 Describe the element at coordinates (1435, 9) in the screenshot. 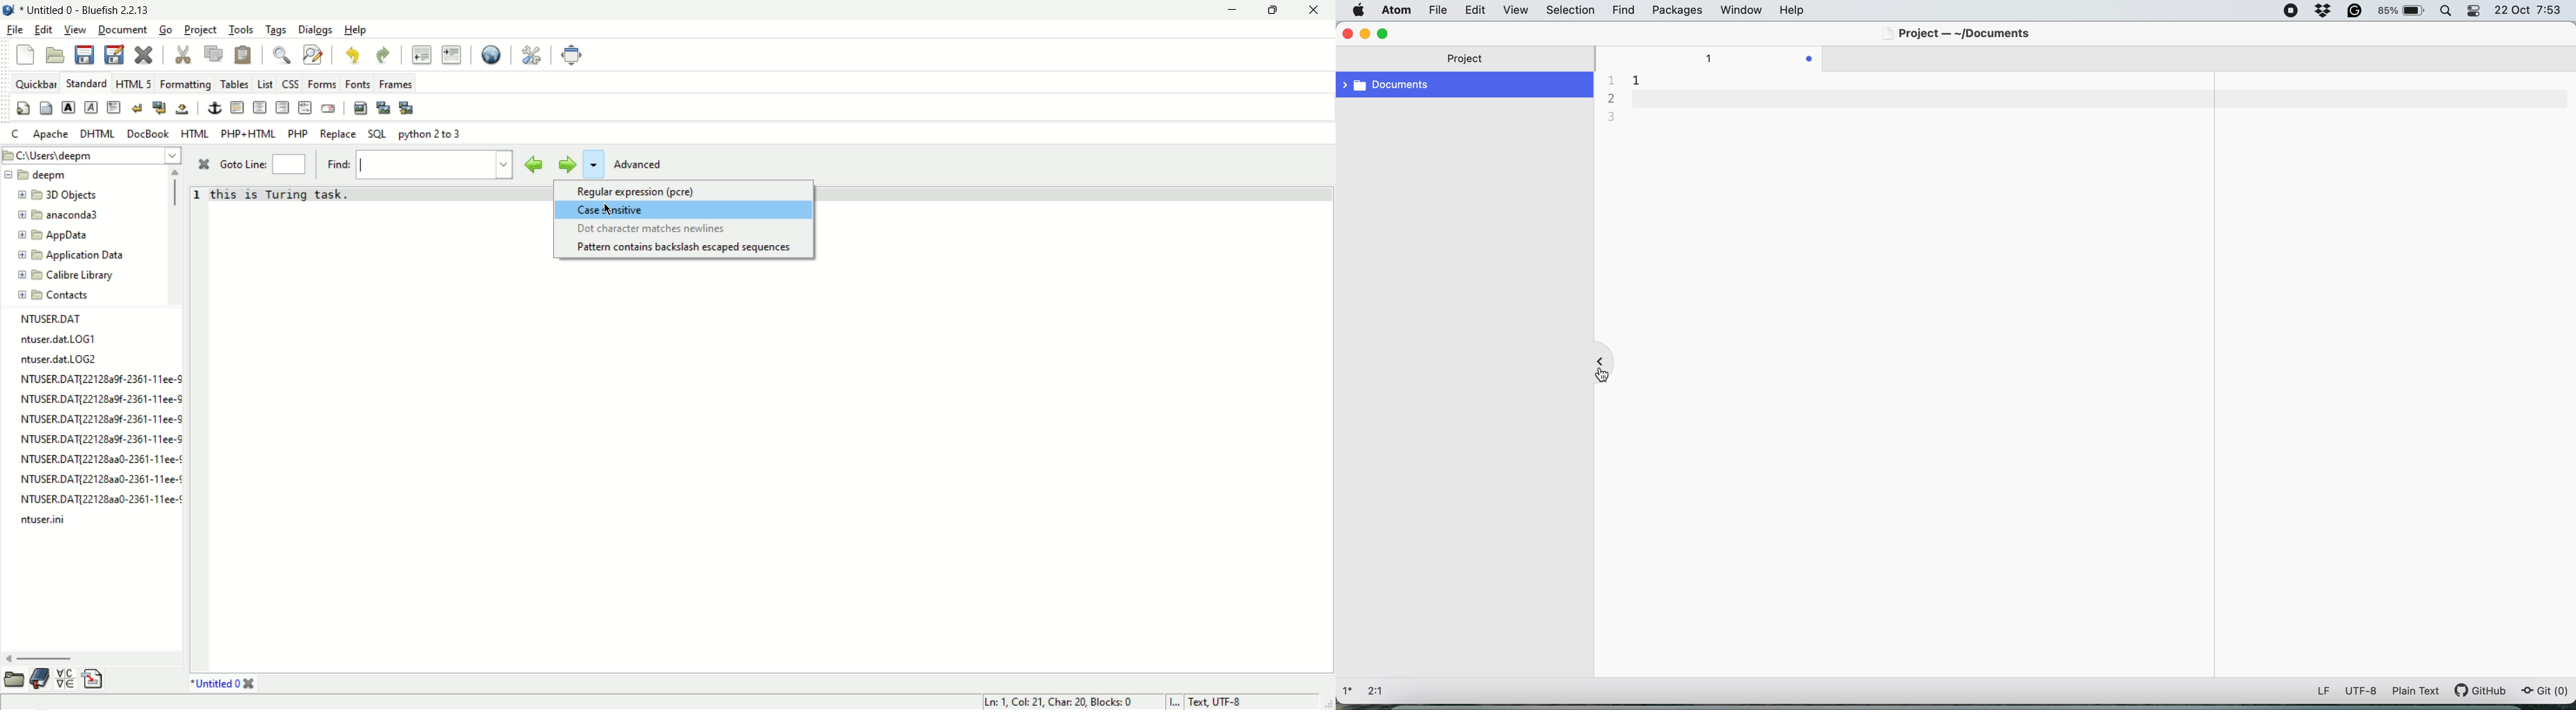

I see `file` at that location.